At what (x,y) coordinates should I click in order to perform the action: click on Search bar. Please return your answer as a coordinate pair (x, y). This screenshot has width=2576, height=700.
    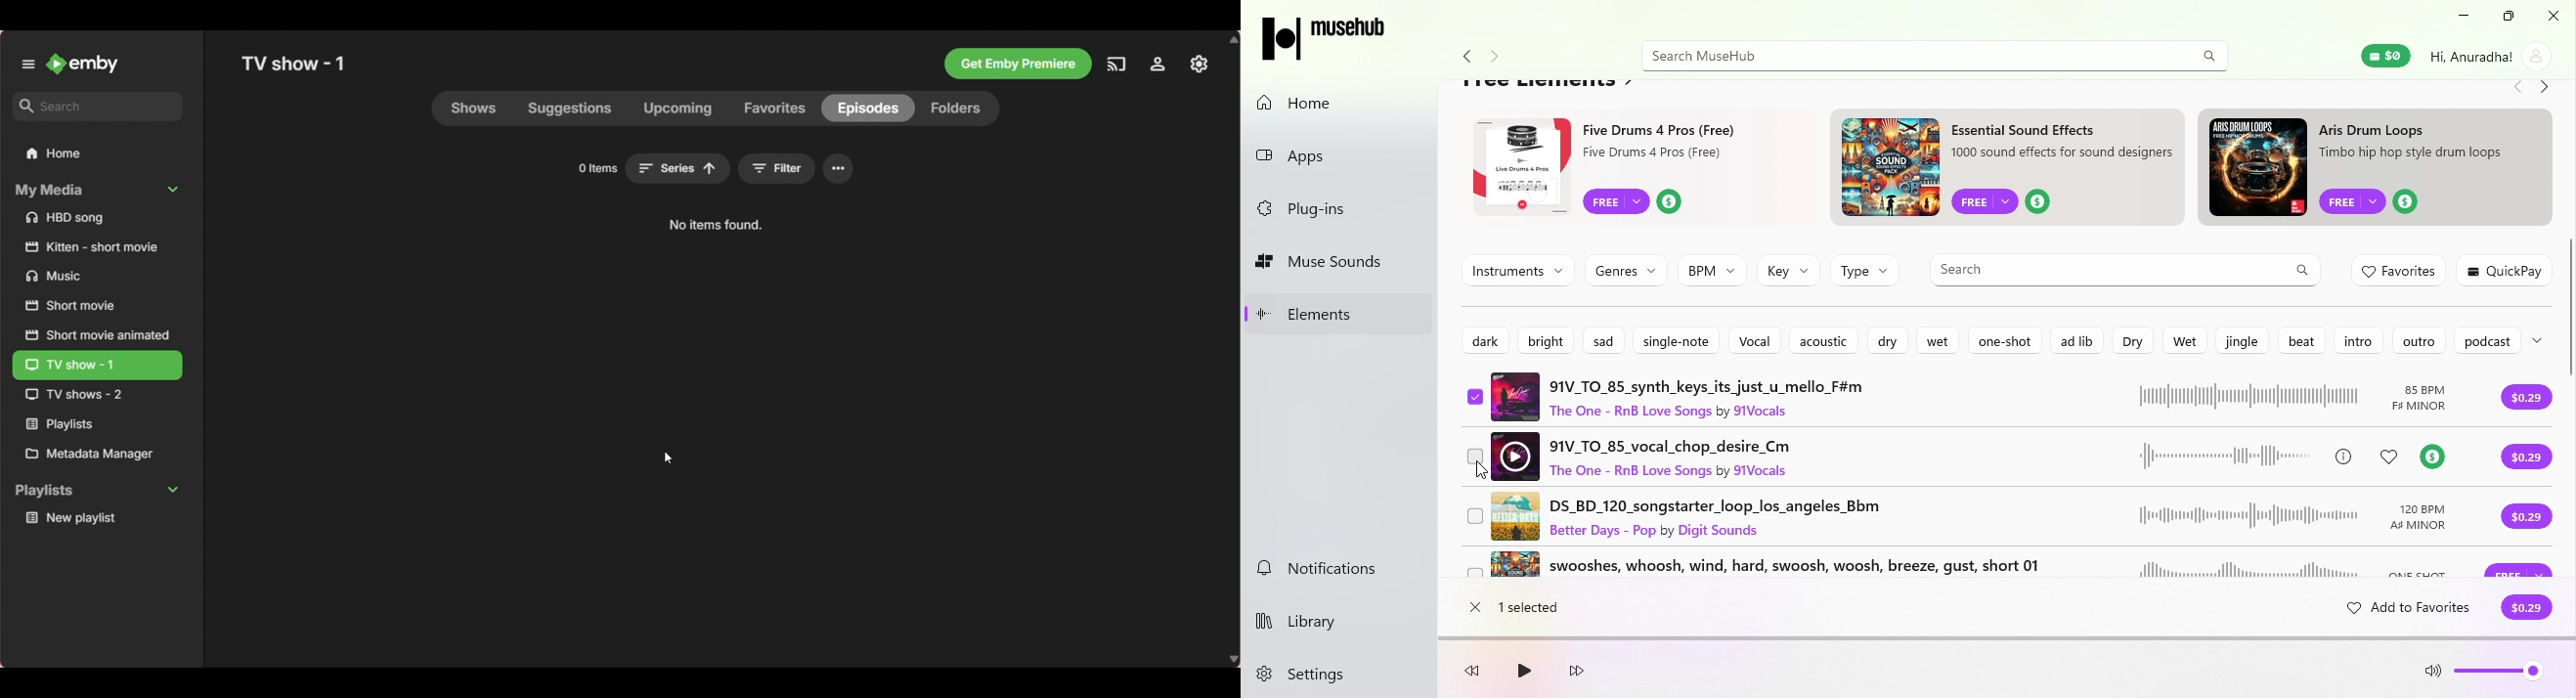
    Looking at the image, I should click on (1907, 56).